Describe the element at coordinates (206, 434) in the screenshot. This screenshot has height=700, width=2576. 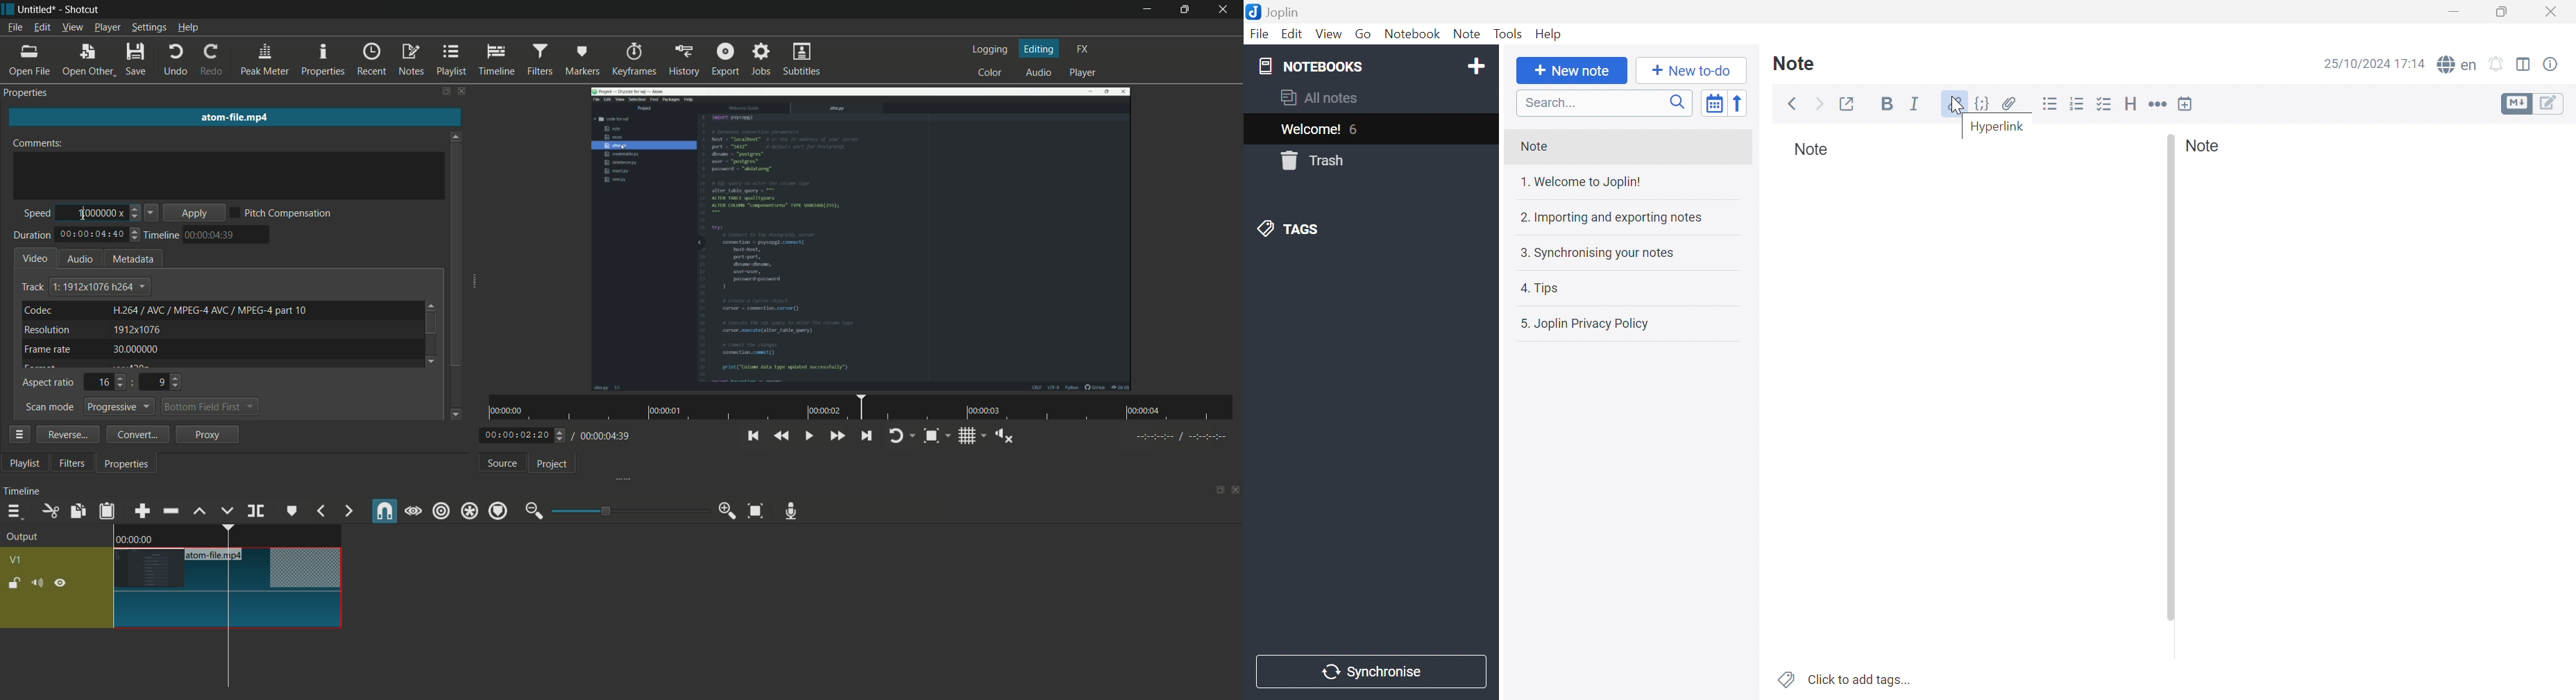
I see `proxy` at that location.